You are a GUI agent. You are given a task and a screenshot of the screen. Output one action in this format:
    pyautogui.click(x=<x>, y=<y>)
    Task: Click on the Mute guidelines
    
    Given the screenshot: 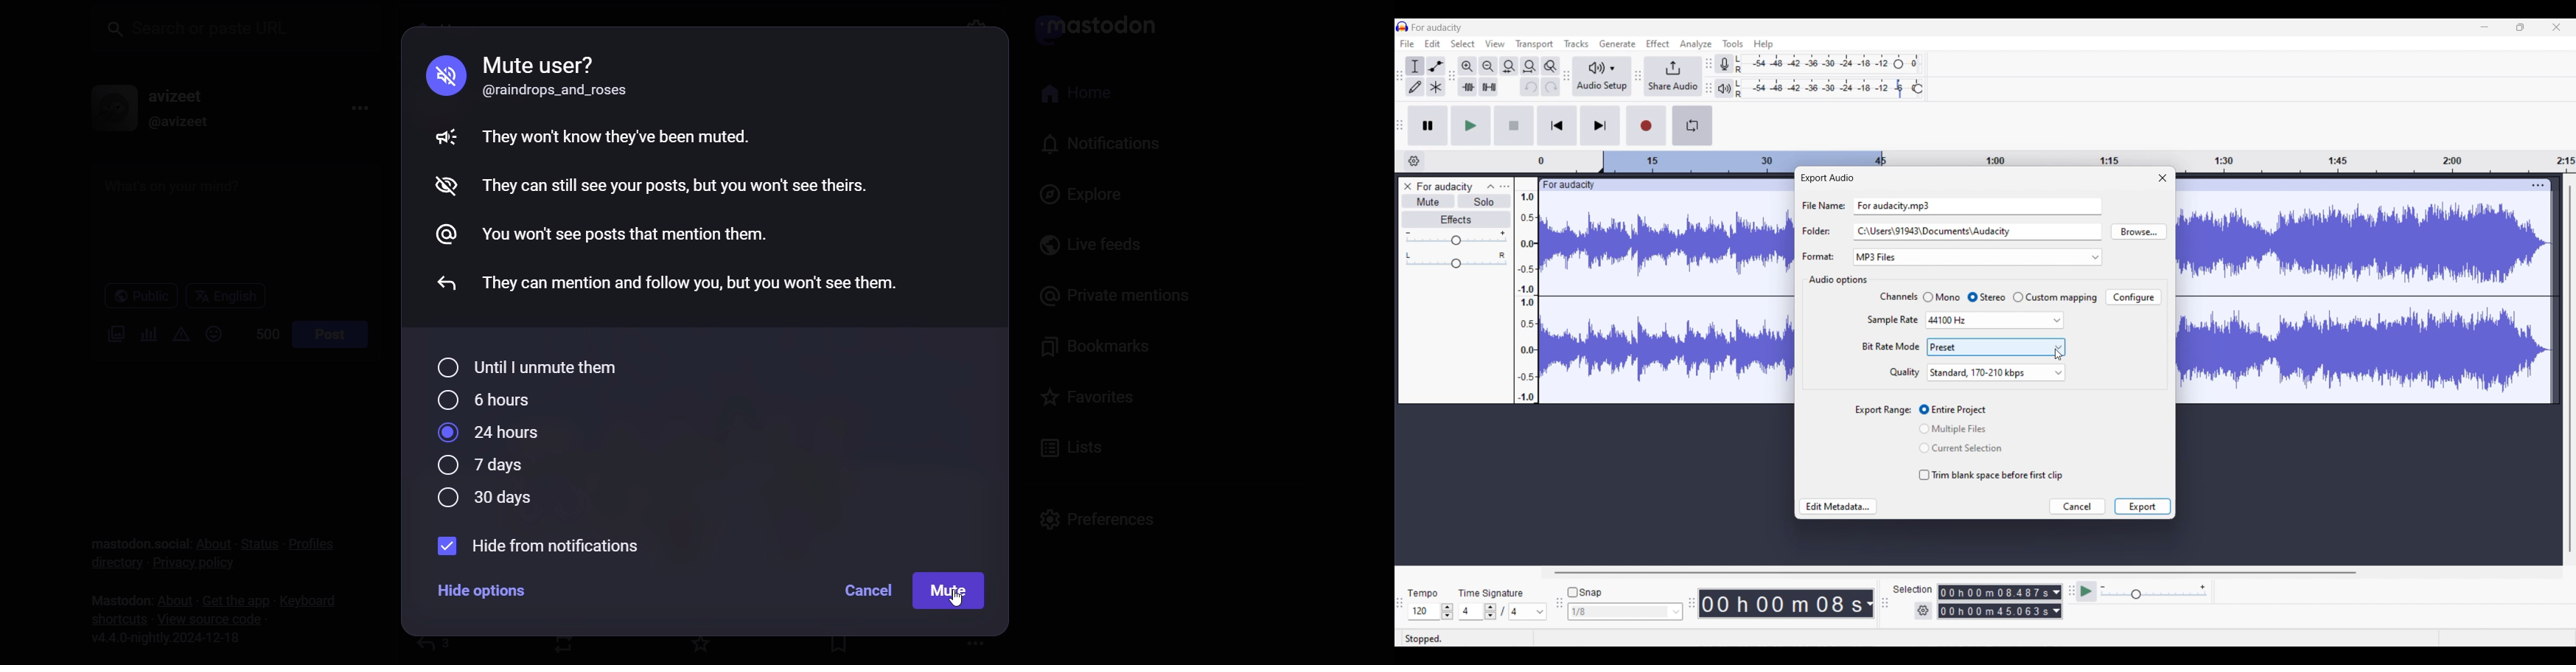 What is the action you would take?
    pyautogui.click(x=670, y=172)
    